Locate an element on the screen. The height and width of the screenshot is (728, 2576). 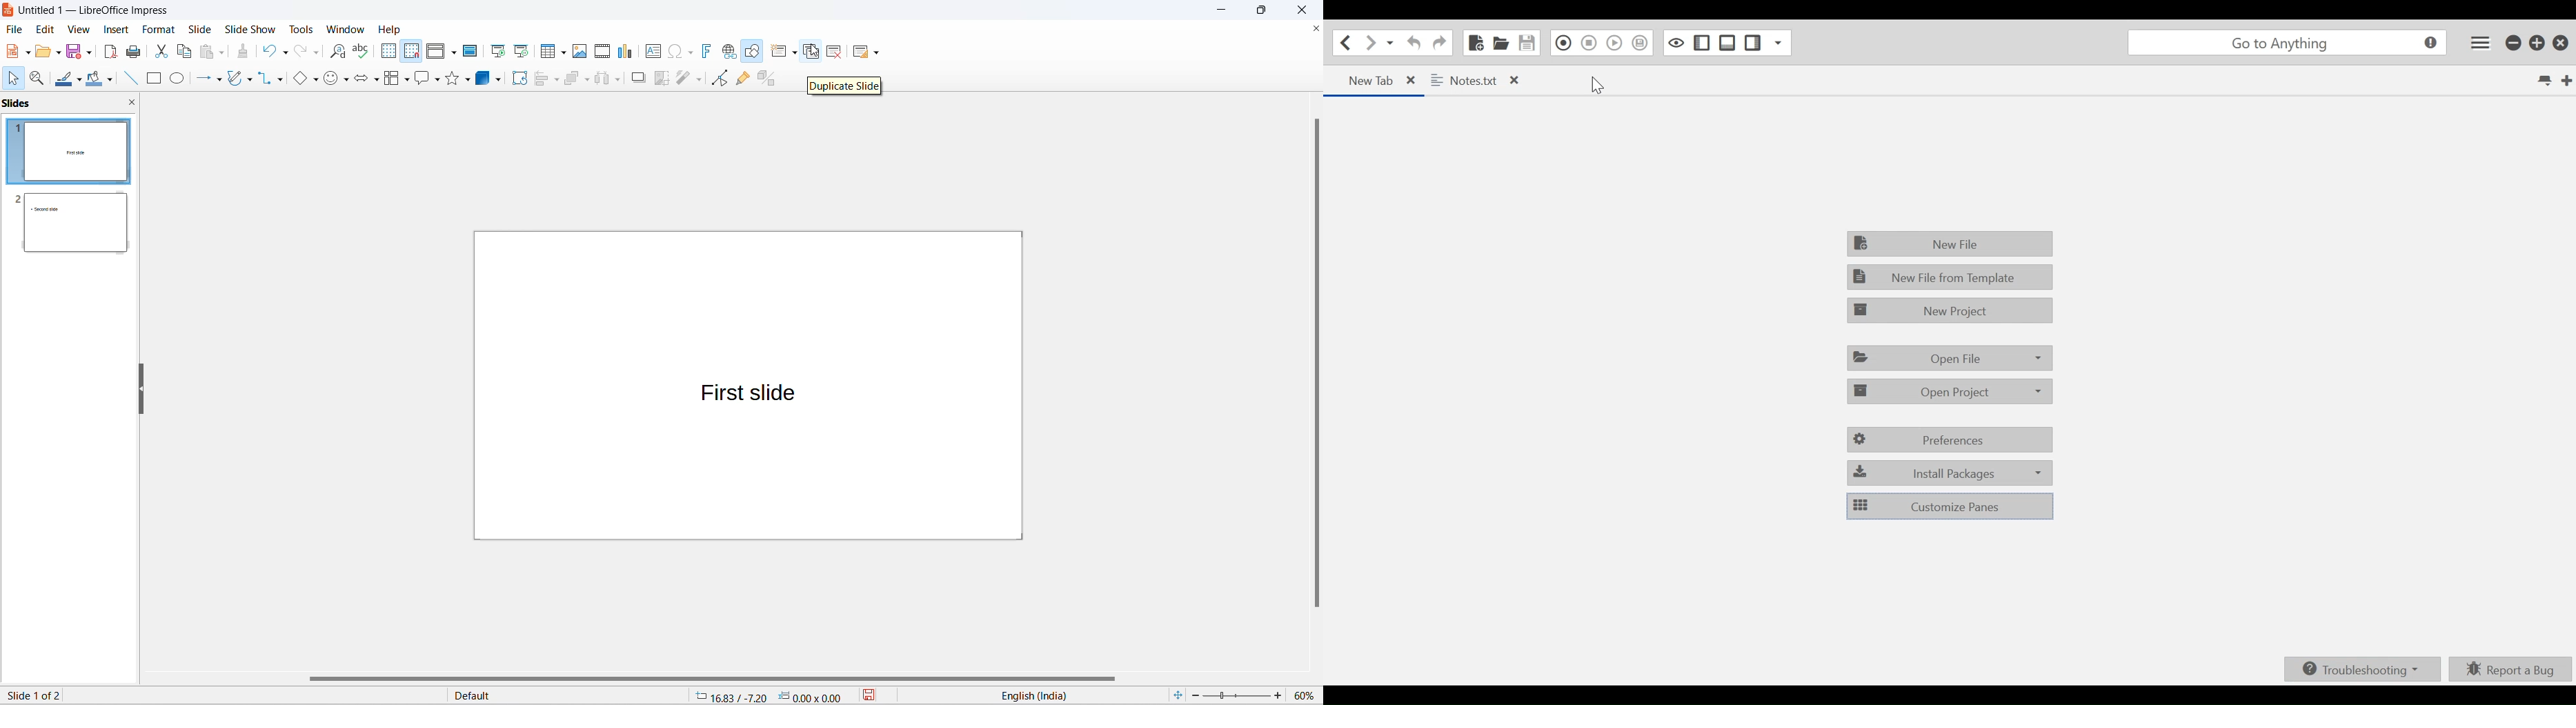
find and replace is located at coordinates (337, 51).